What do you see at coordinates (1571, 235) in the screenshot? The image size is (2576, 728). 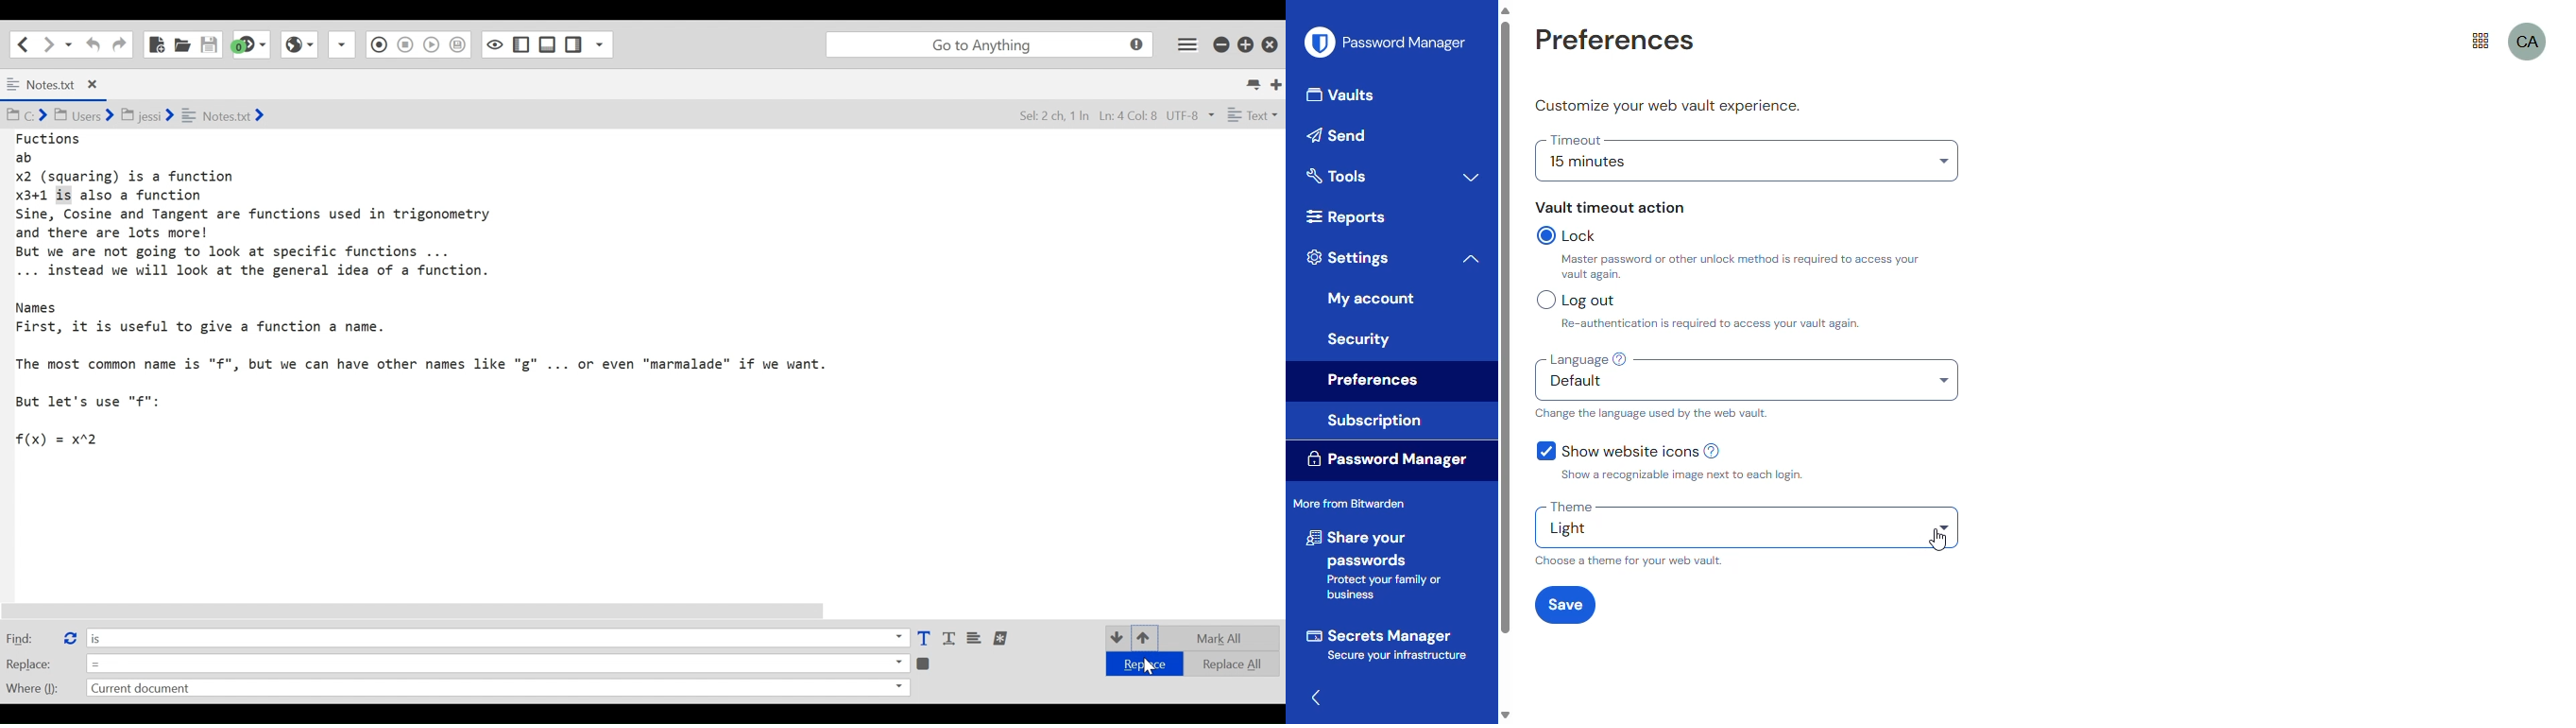 I see `lock` at bounding box center [1571, 235].